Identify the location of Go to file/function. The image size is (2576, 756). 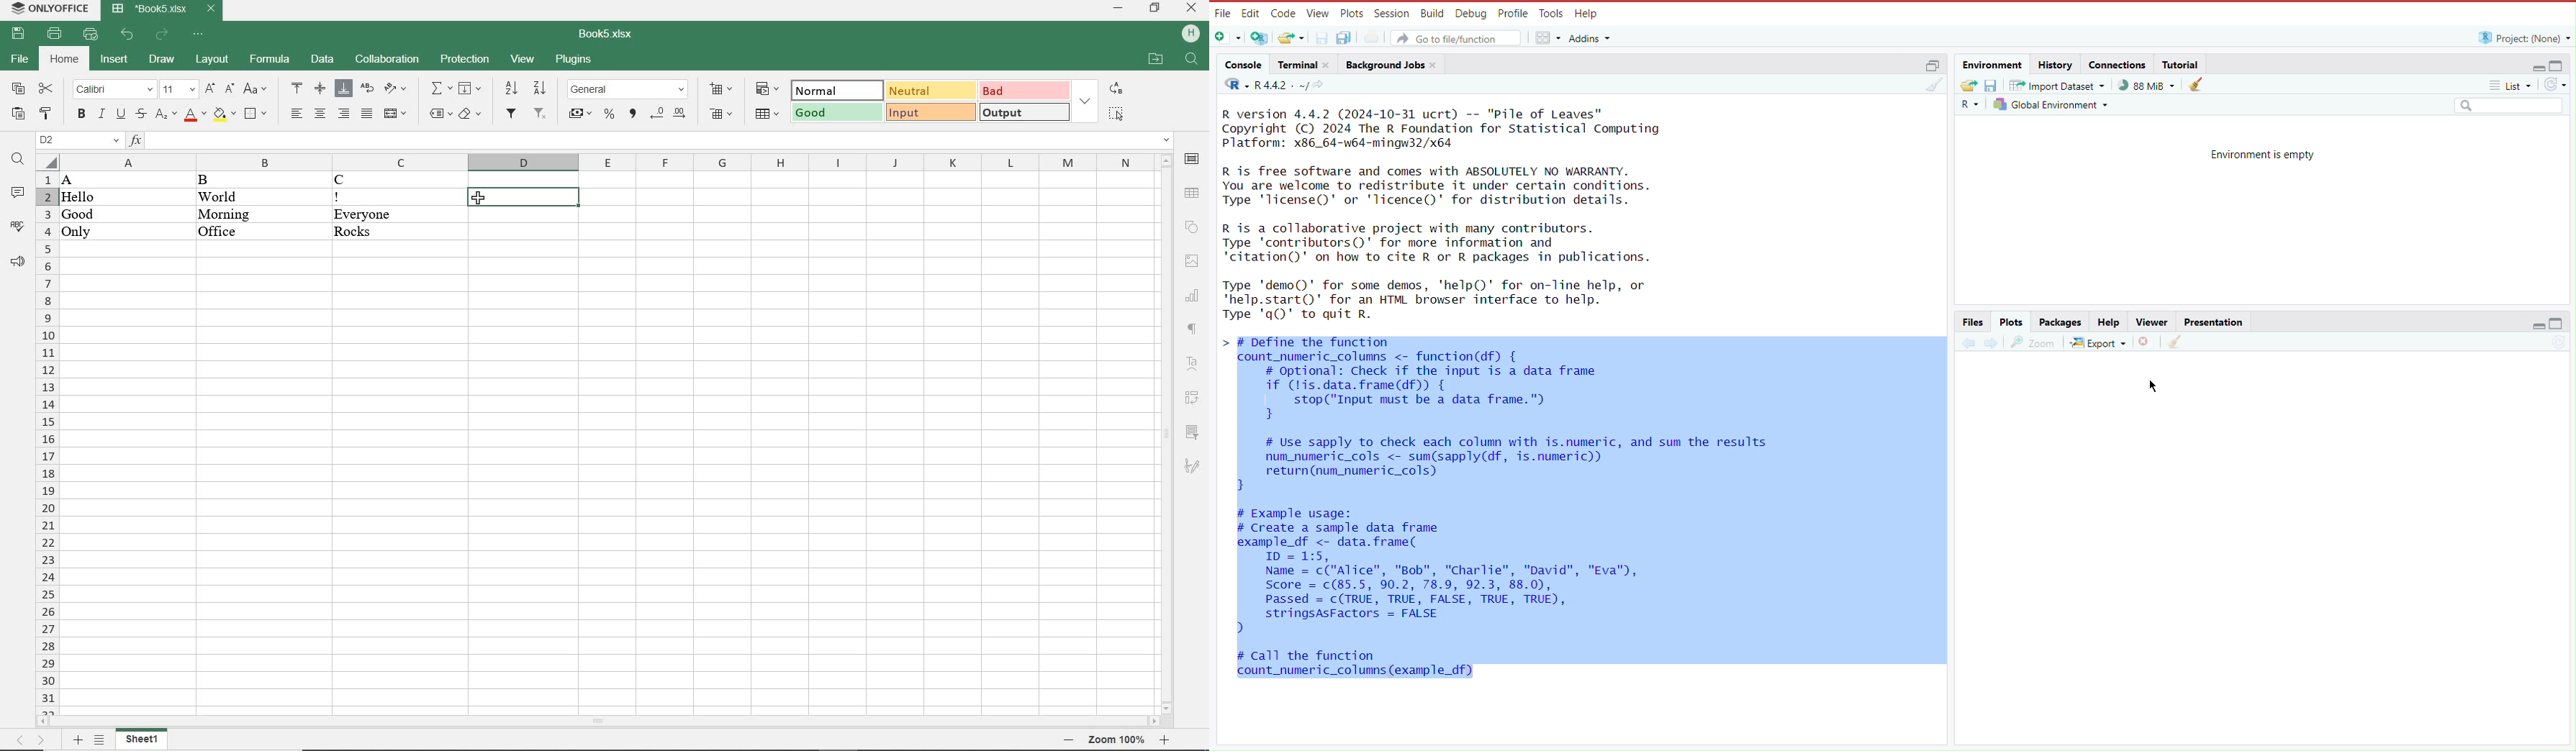
(1457, 36).